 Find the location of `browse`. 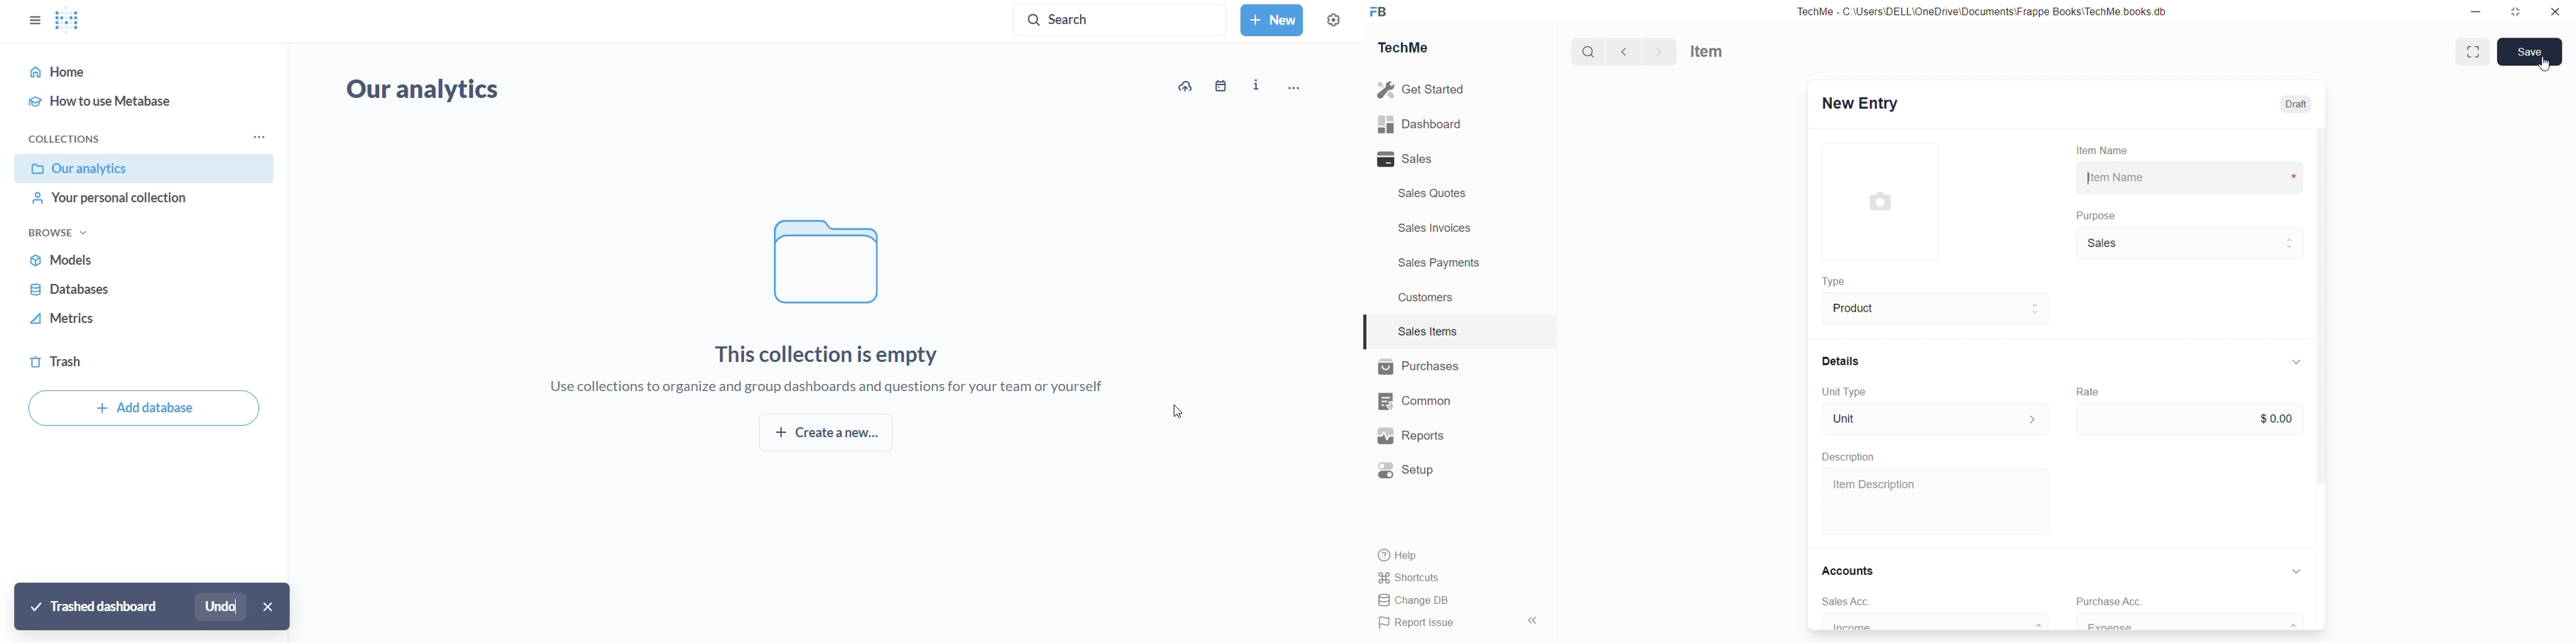

browse is located at coordinates (62, 233).